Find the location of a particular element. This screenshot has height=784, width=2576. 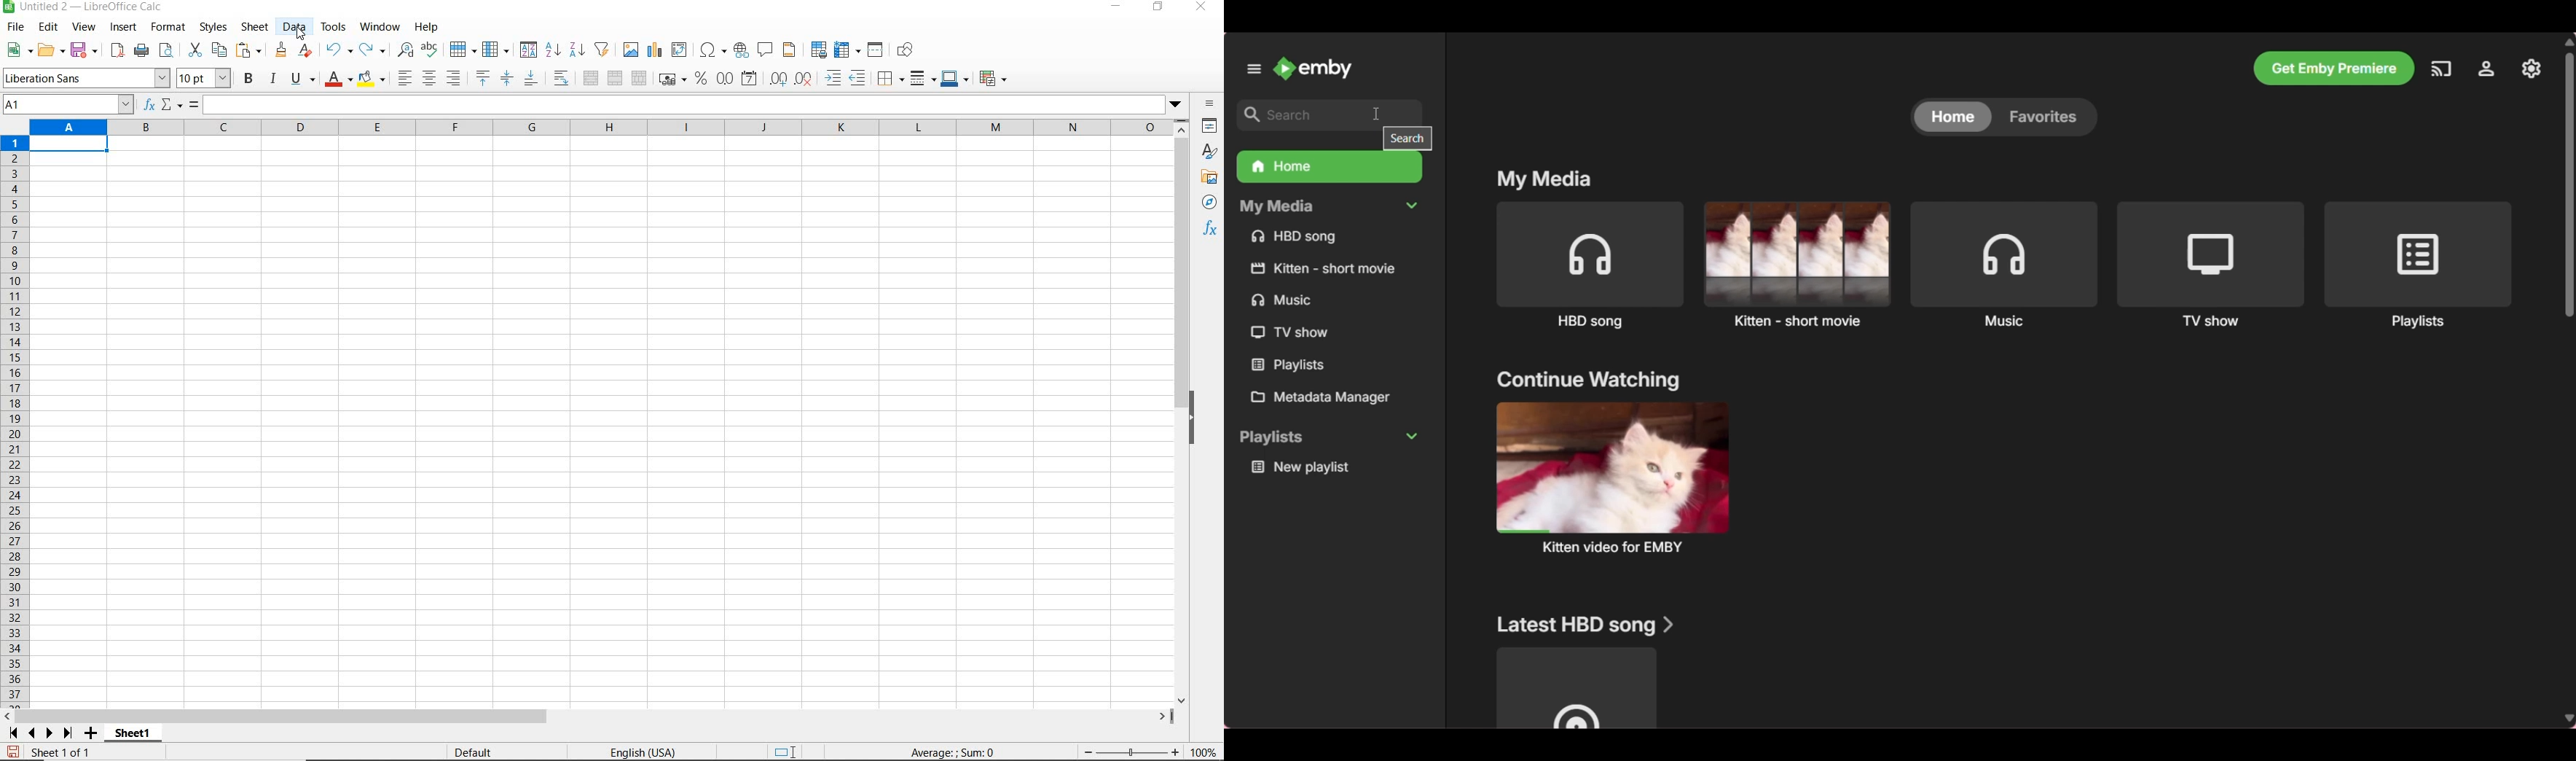

column is located at coordinates (497, 50).